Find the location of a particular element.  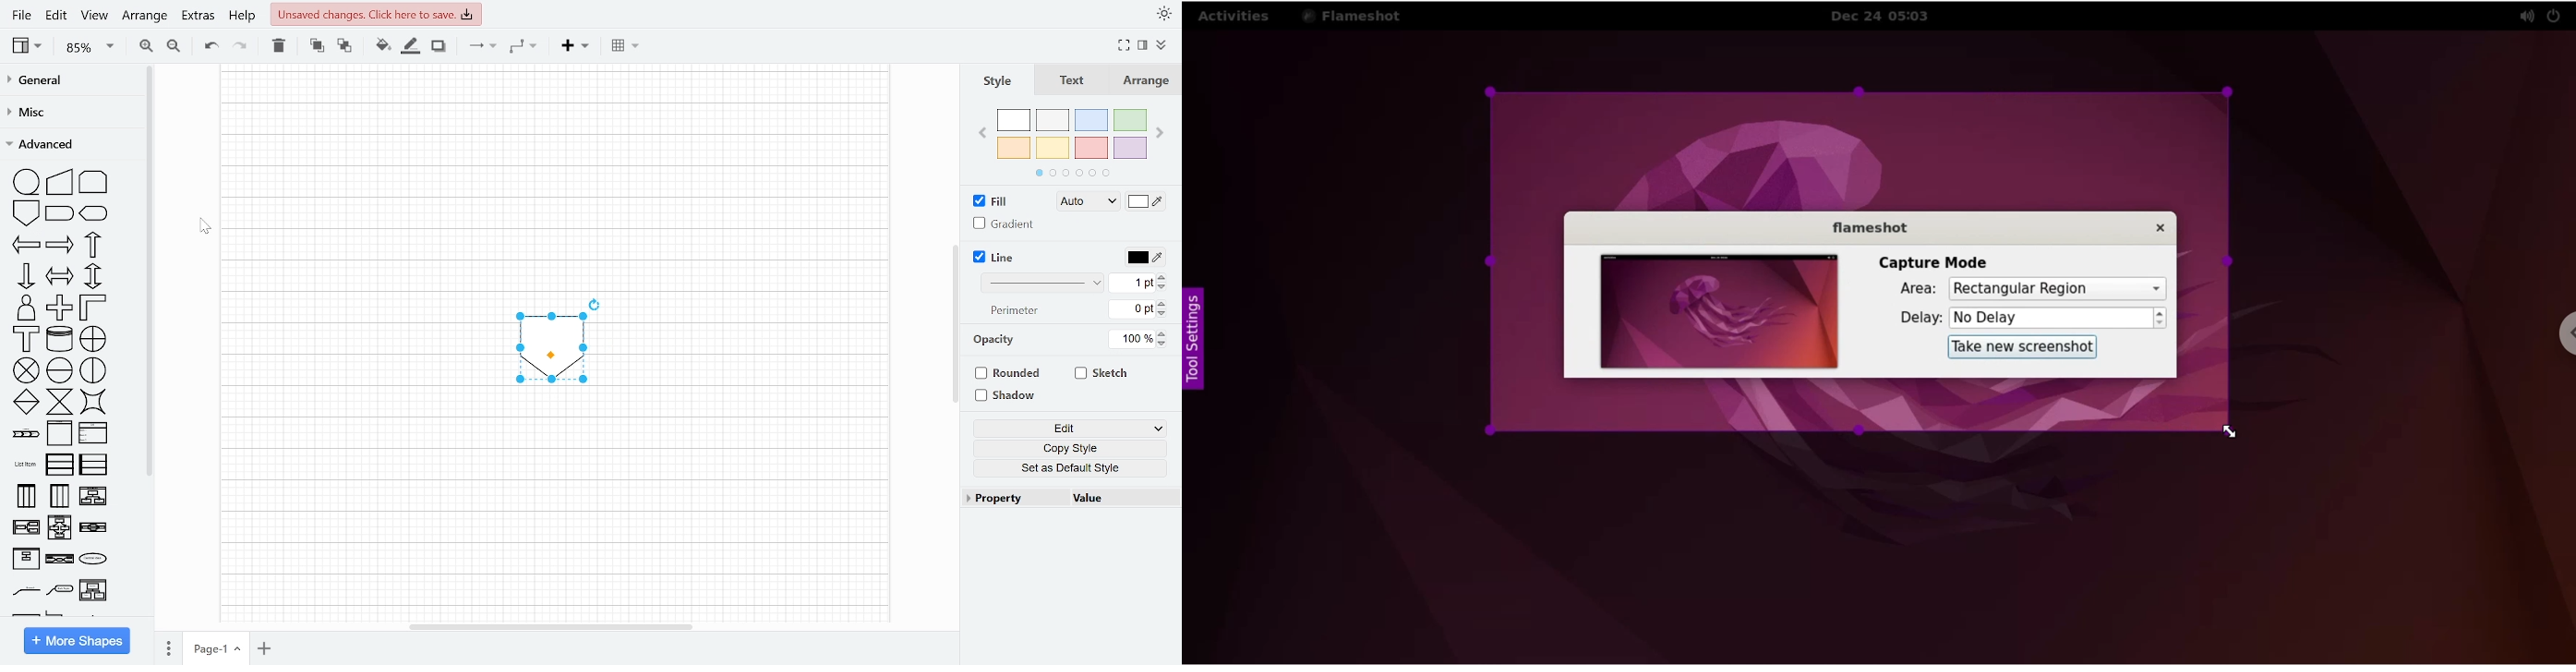

display is located at coordinates (94, 214).